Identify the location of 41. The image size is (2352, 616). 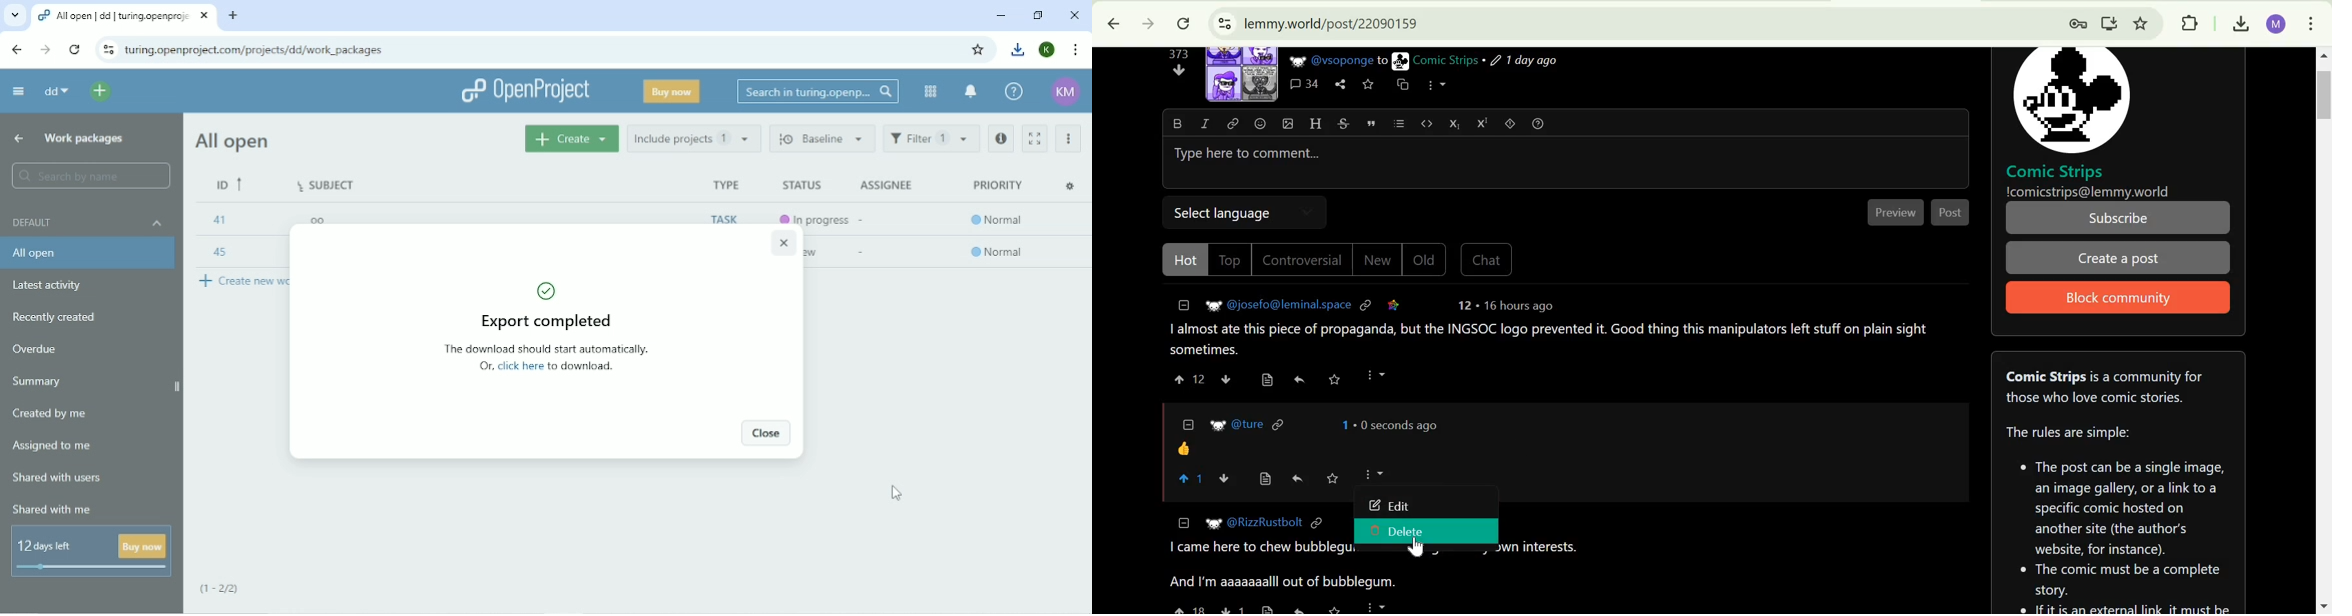
(218, 219).